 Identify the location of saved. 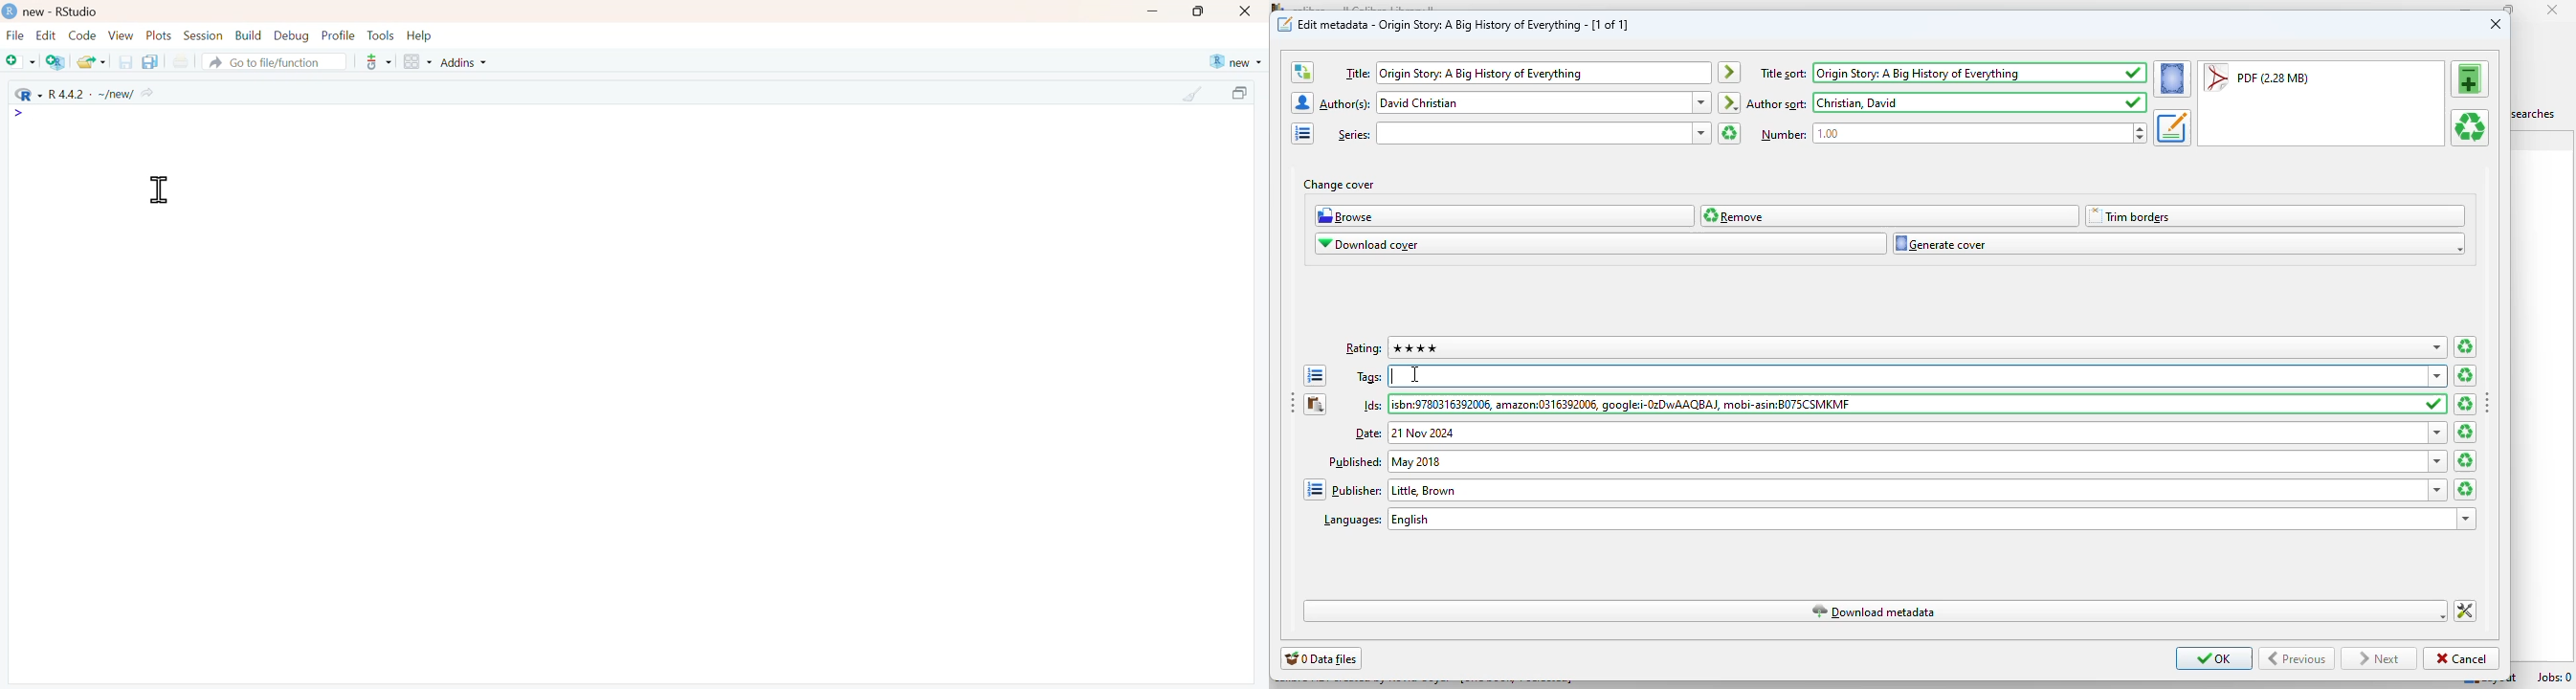
(2134, 102).